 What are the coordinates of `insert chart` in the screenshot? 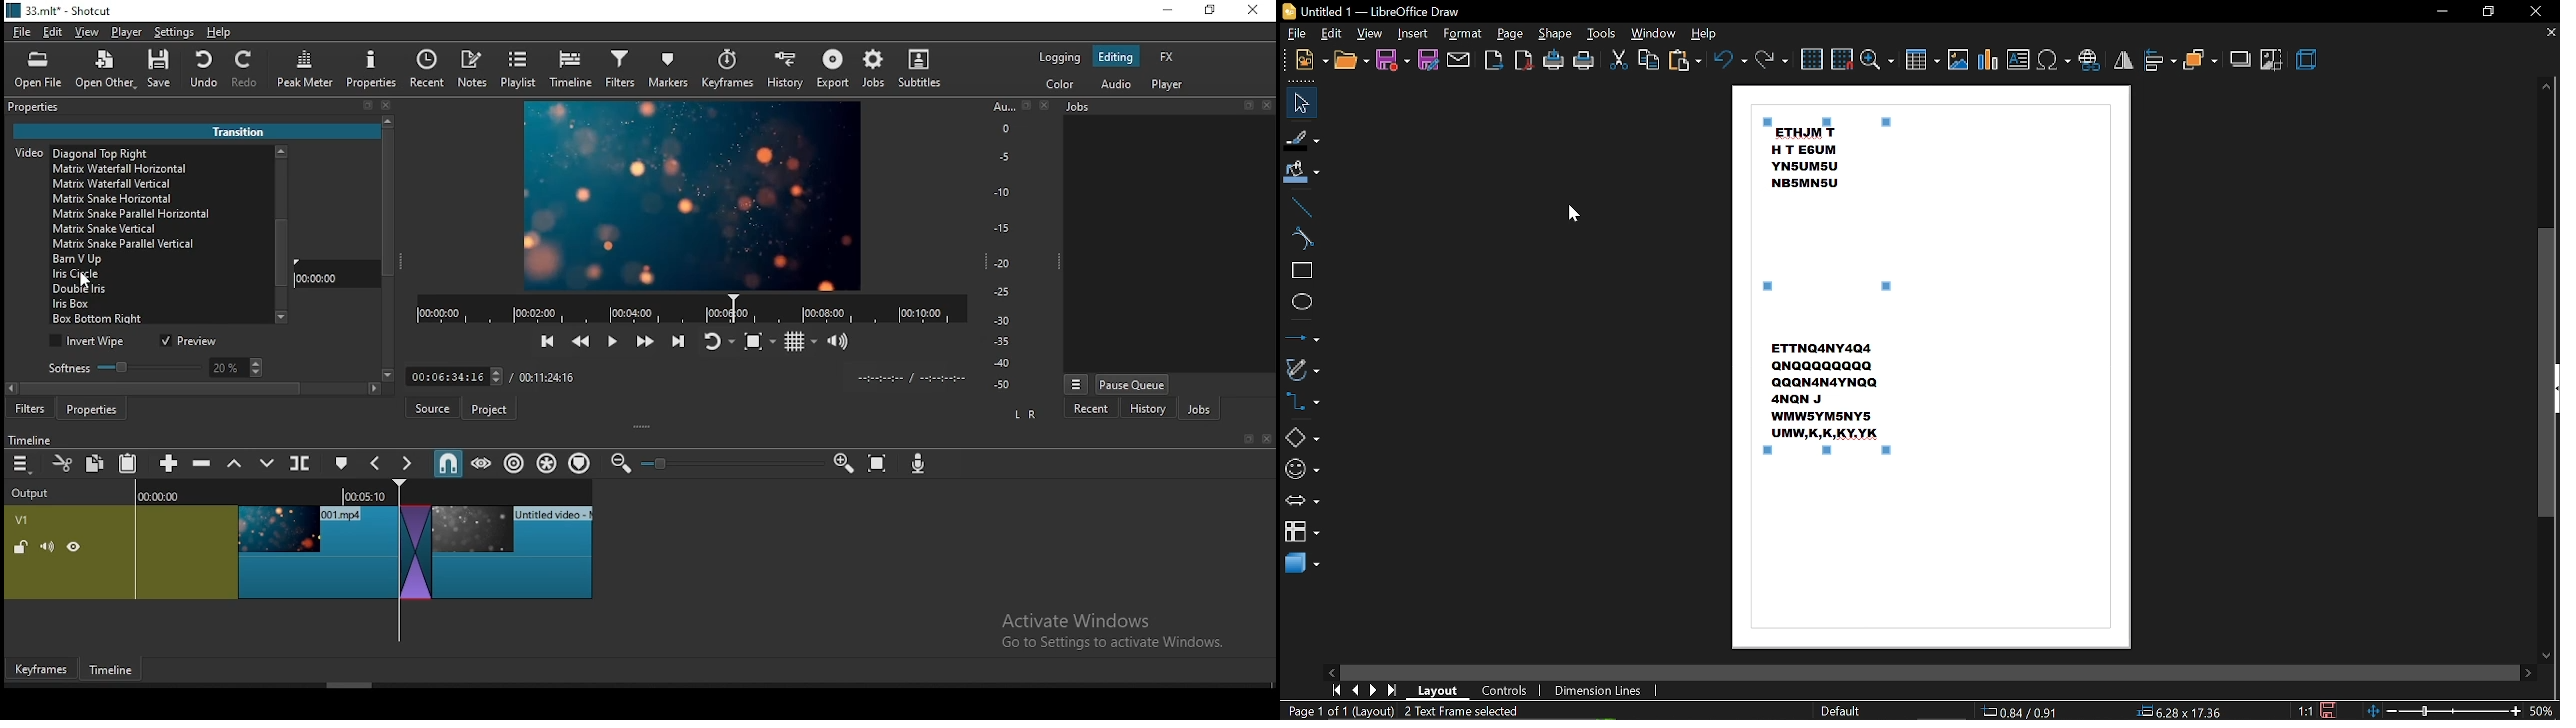 It's located at (1988, 60).